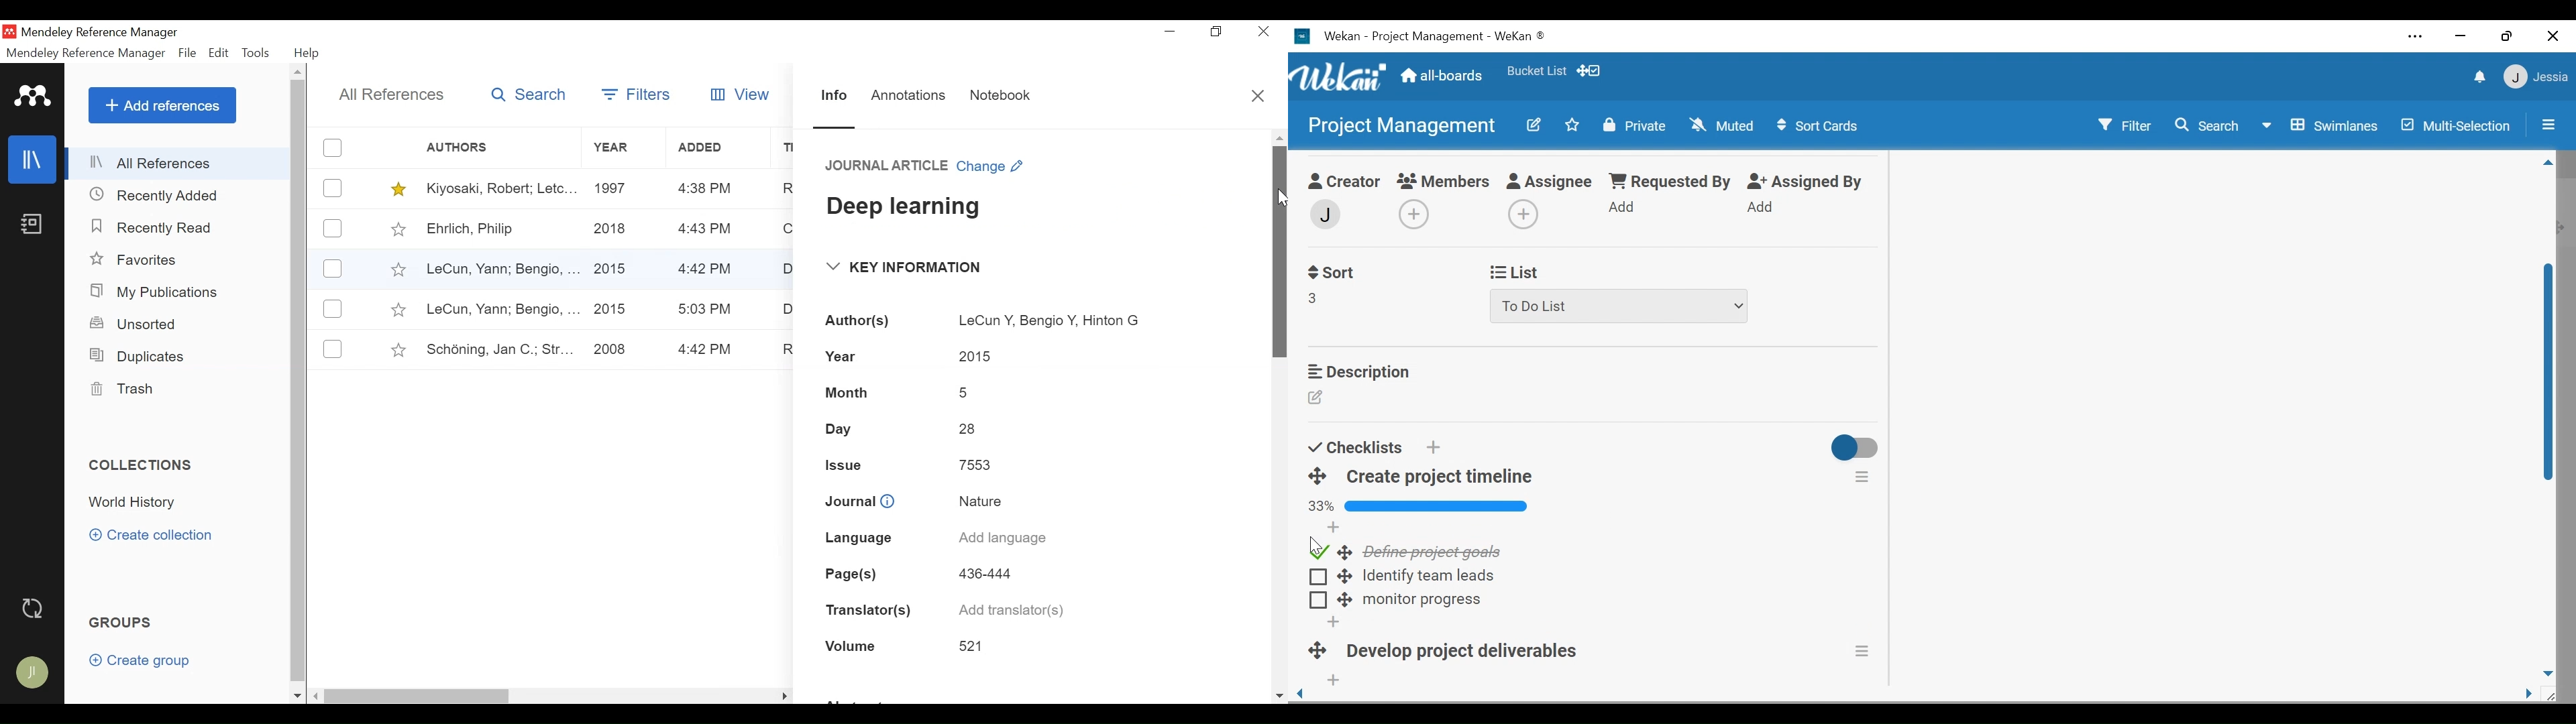 This screenshot has width=2576, height=728. What do you see at coordinates (2209, 127) in the screenshot?
I see `Search` at bounding box center [2209, 127].